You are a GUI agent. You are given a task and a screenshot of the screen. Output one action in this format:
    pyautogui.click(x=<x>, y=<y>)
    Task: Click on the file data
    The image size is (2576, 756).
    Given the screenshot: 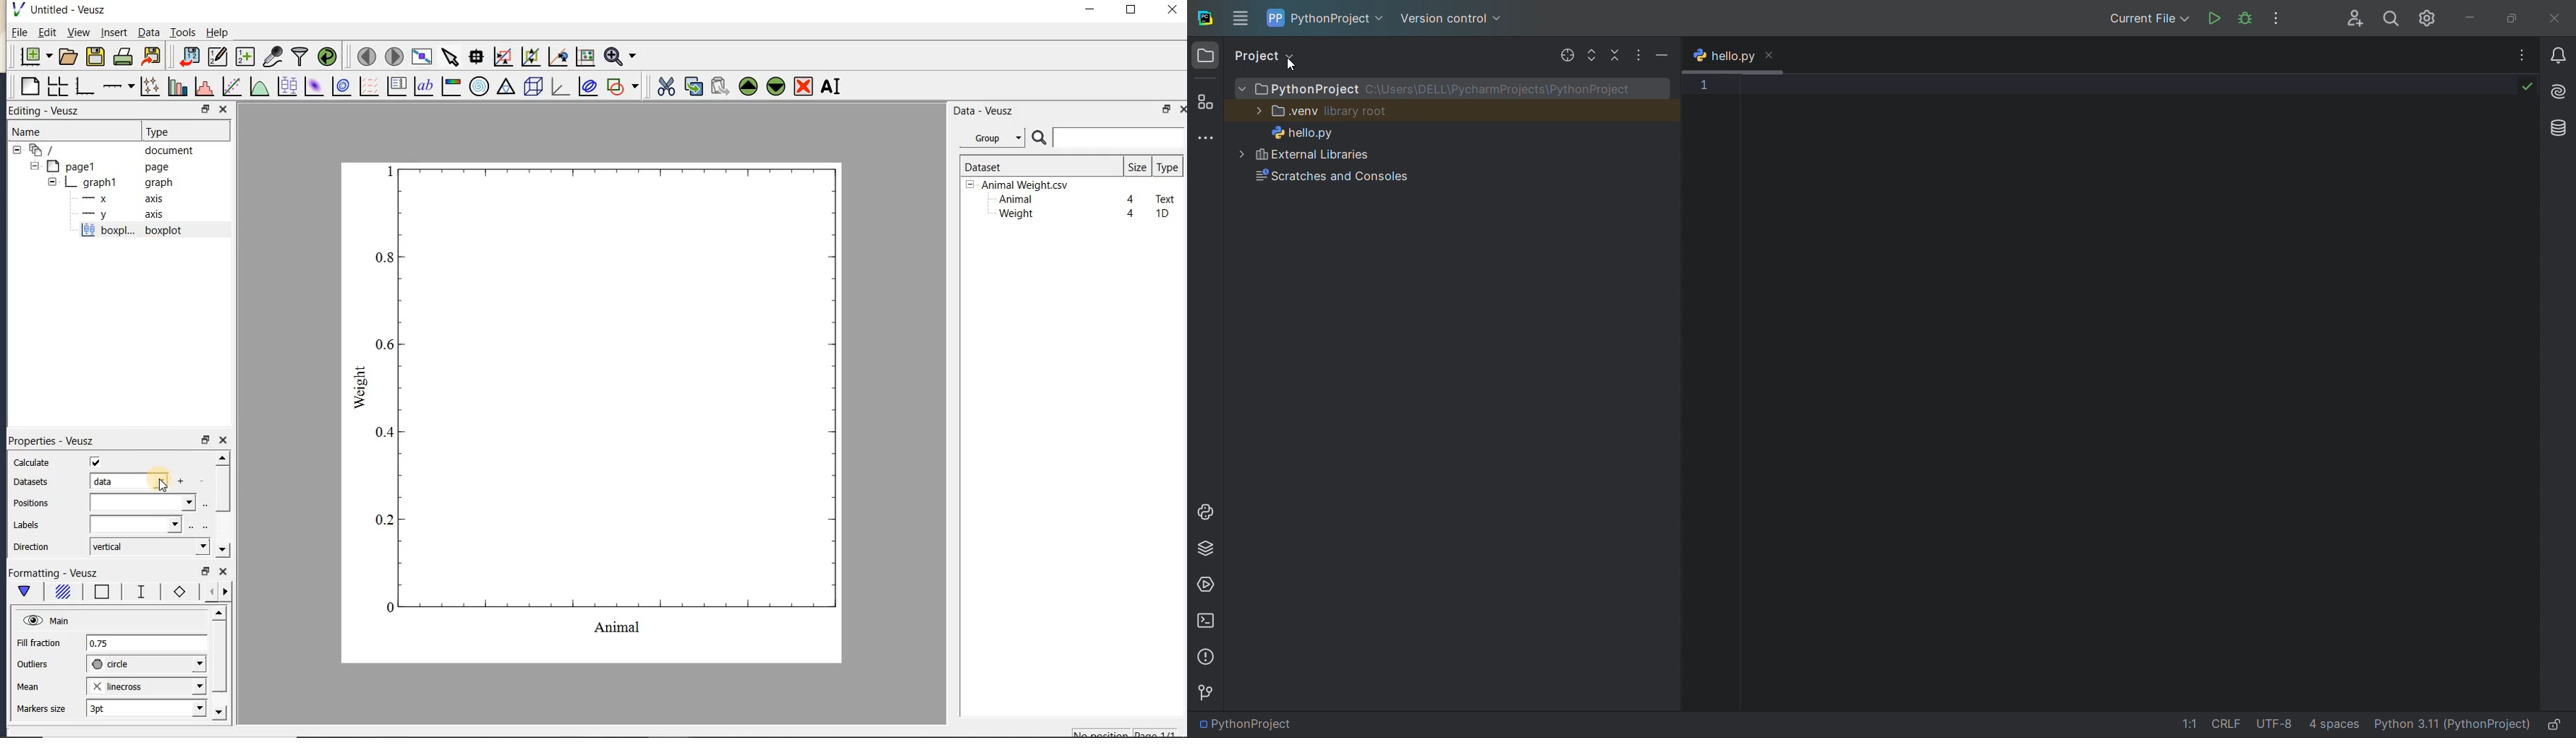 What is the action you would take?
    pyautogui.click(x=2263, y=726)
    